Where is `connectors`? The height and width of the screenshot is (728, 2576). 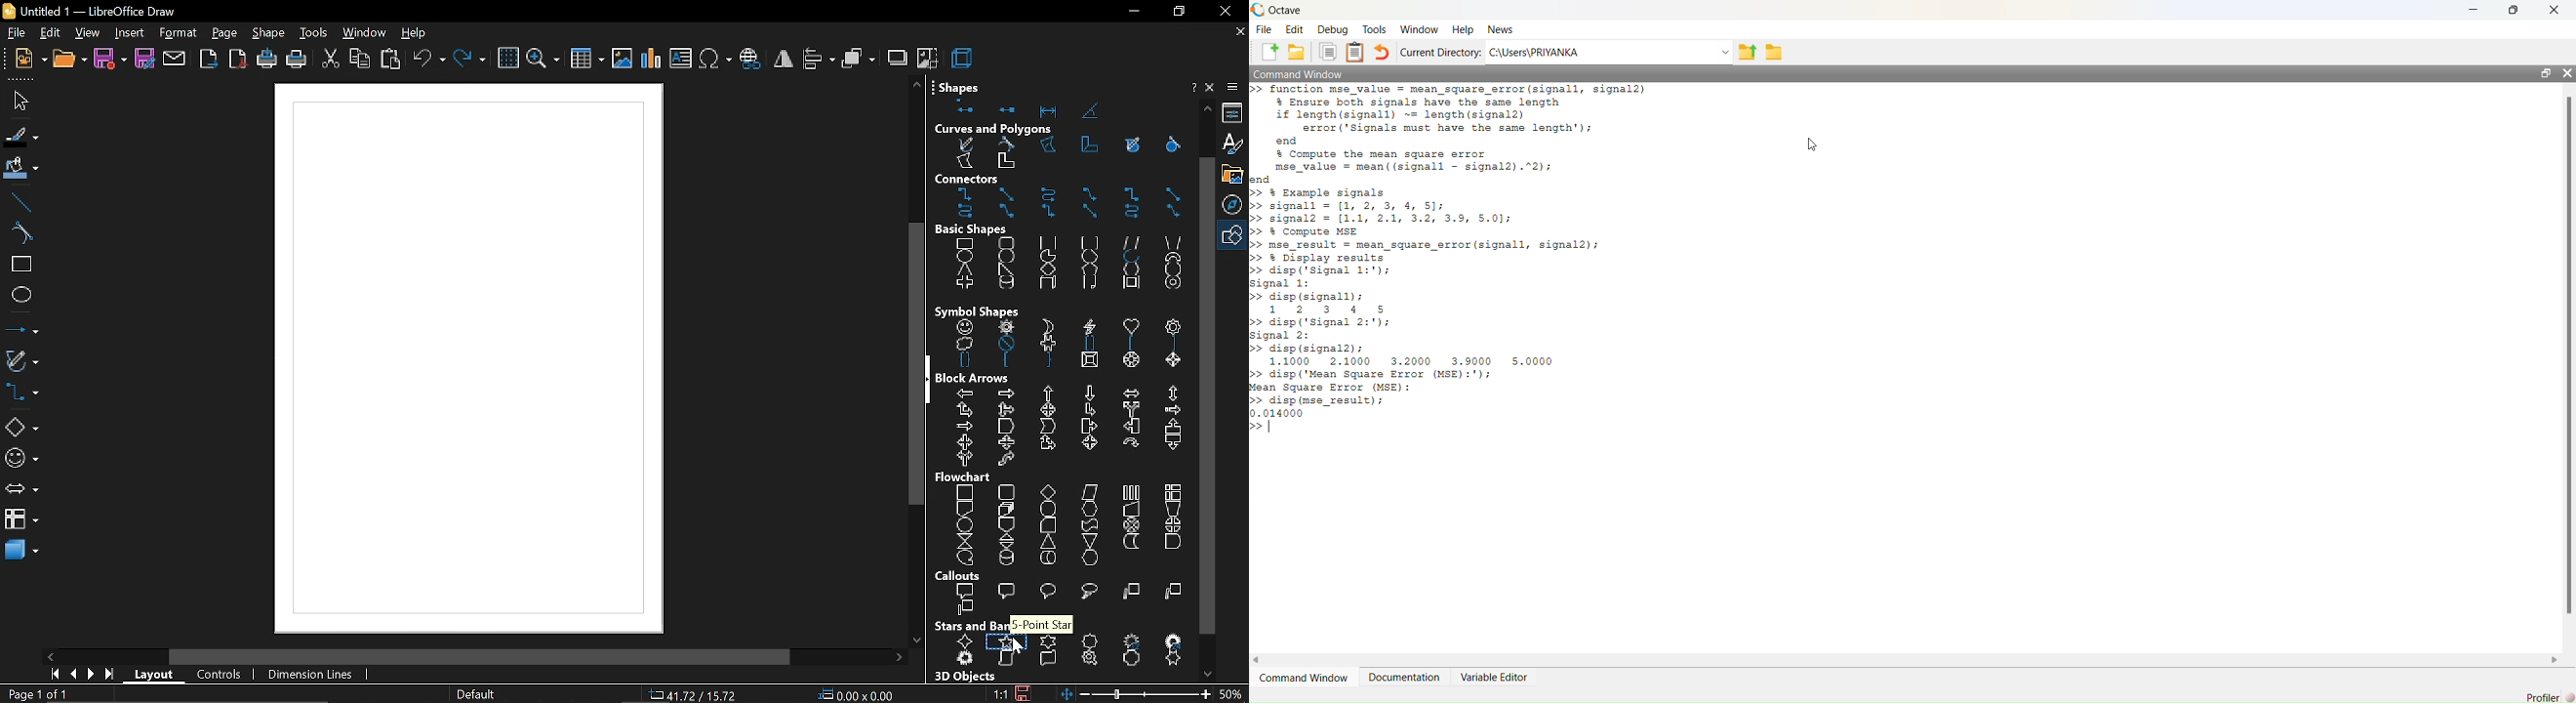
connectors is located at coordinates (21, 394).